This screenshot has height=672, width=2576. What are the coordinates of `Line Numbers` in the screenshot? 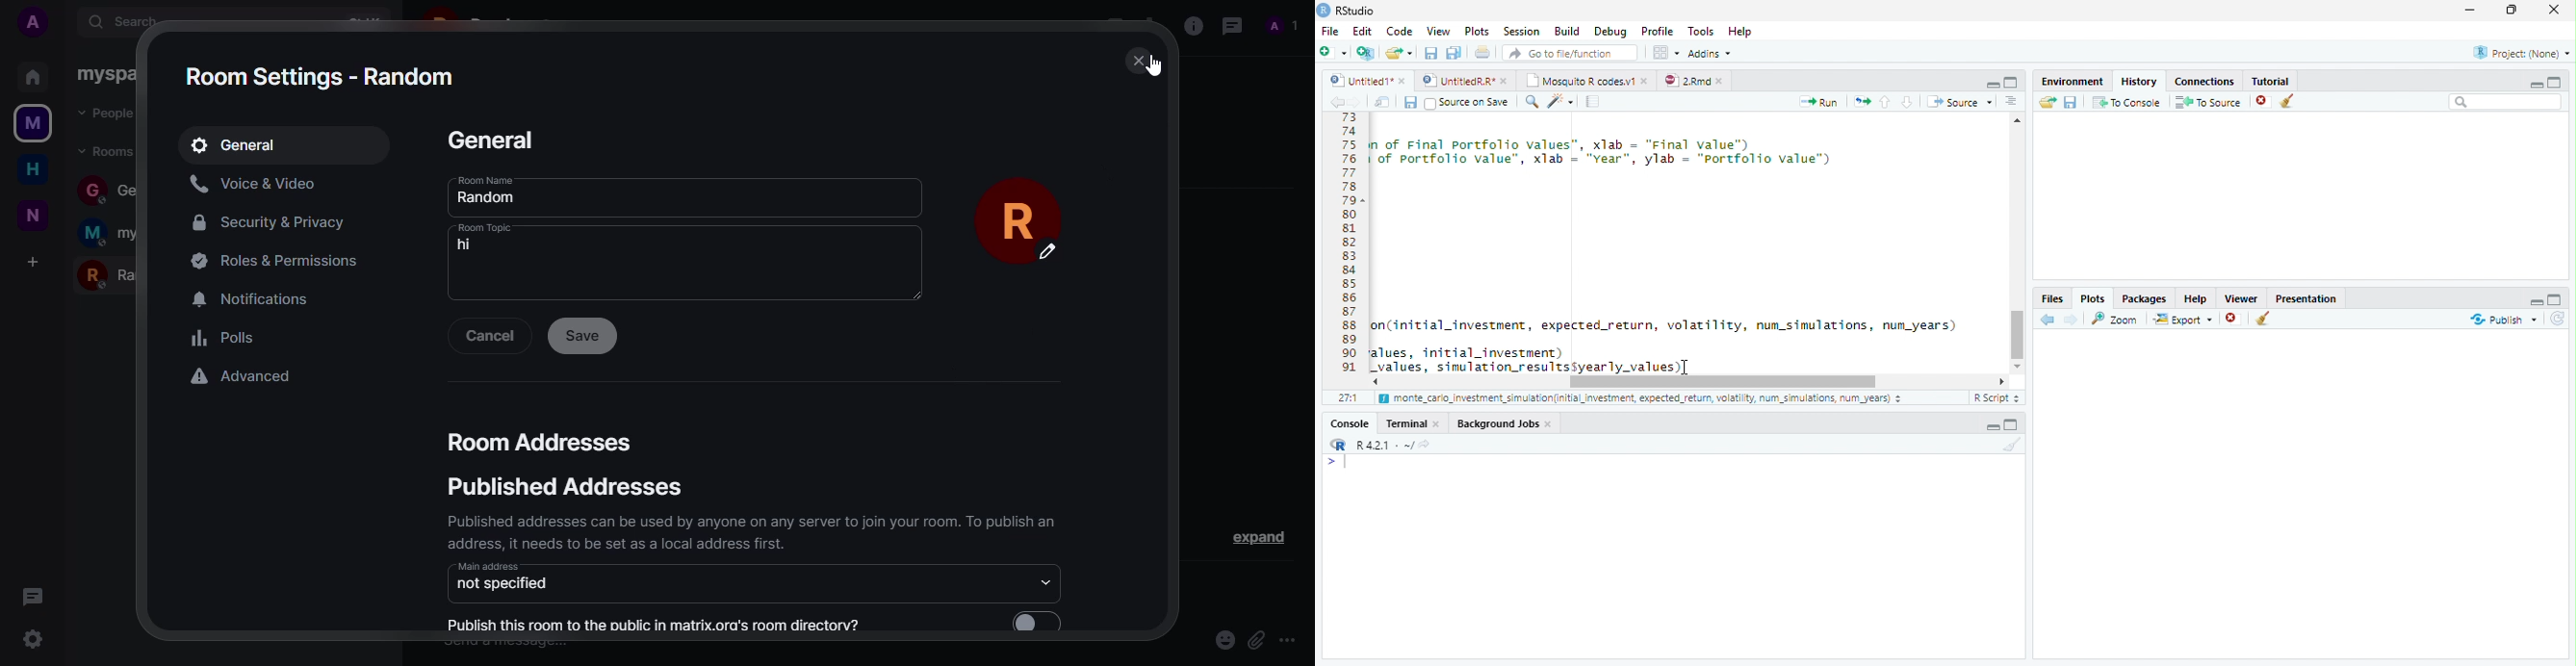 It's located at (1347, 250).